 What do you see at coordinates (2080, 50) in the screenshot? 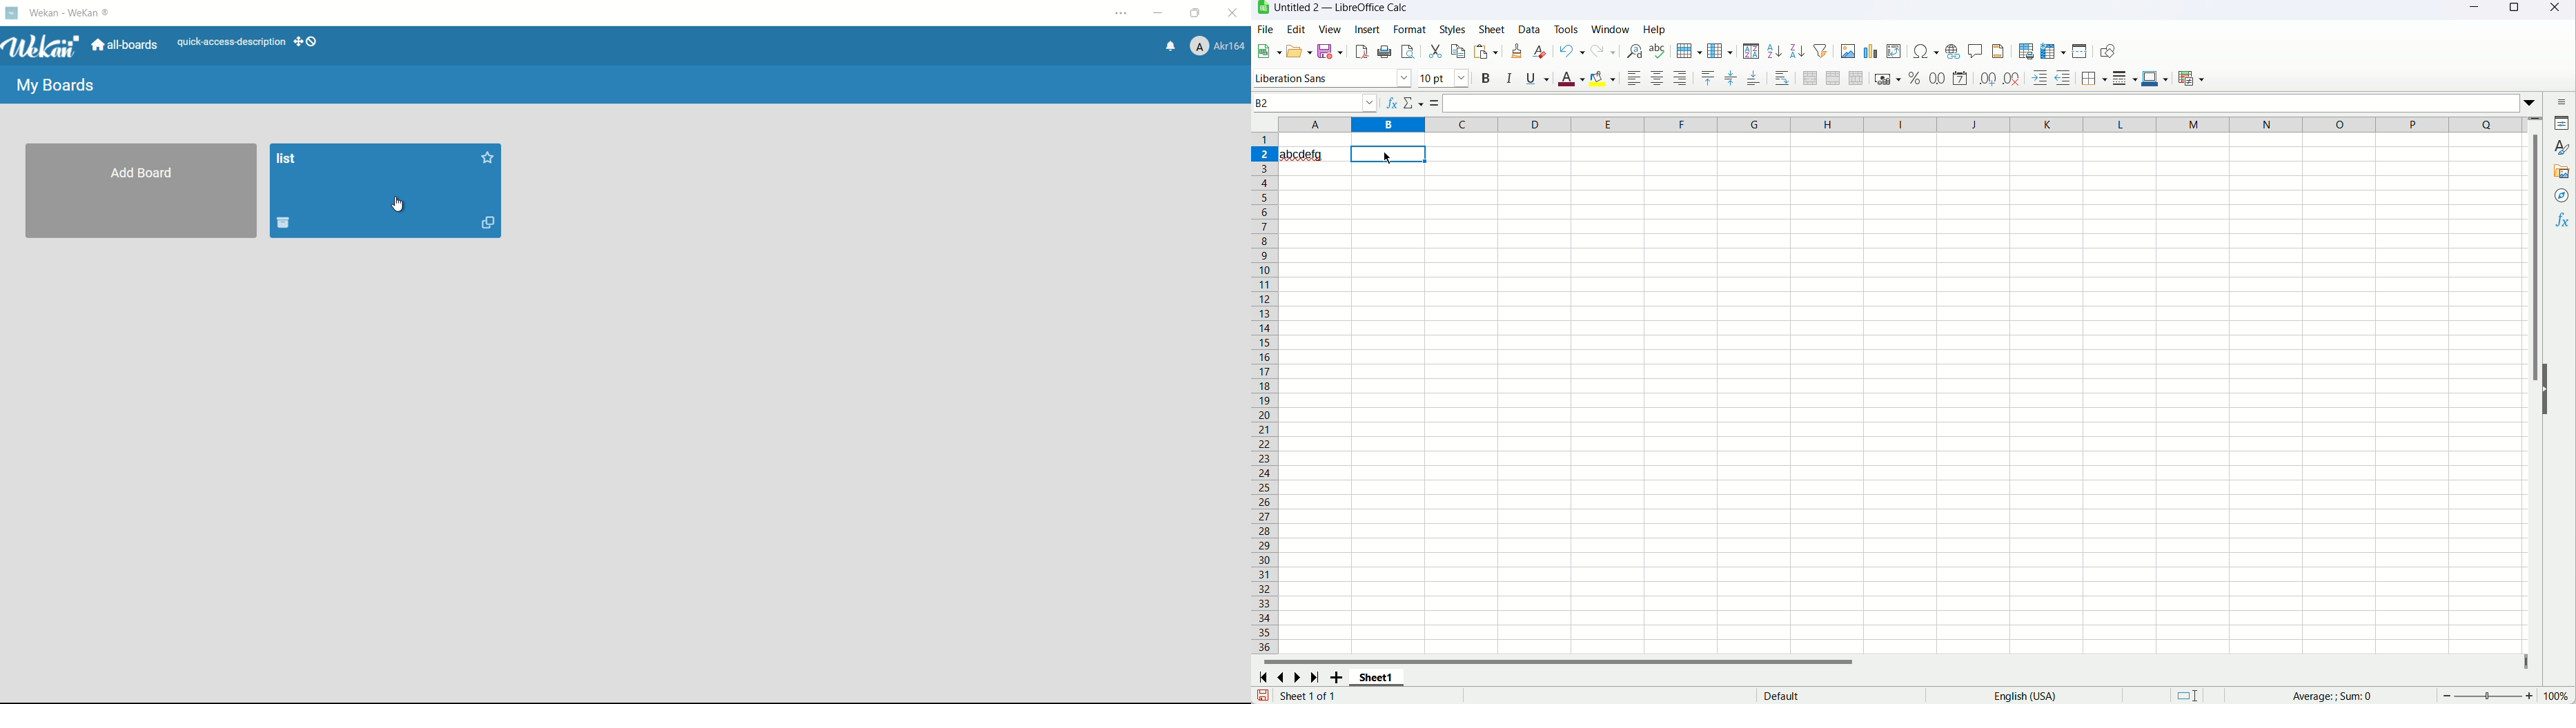
I see `split window` at bounding box center [2080, 50].